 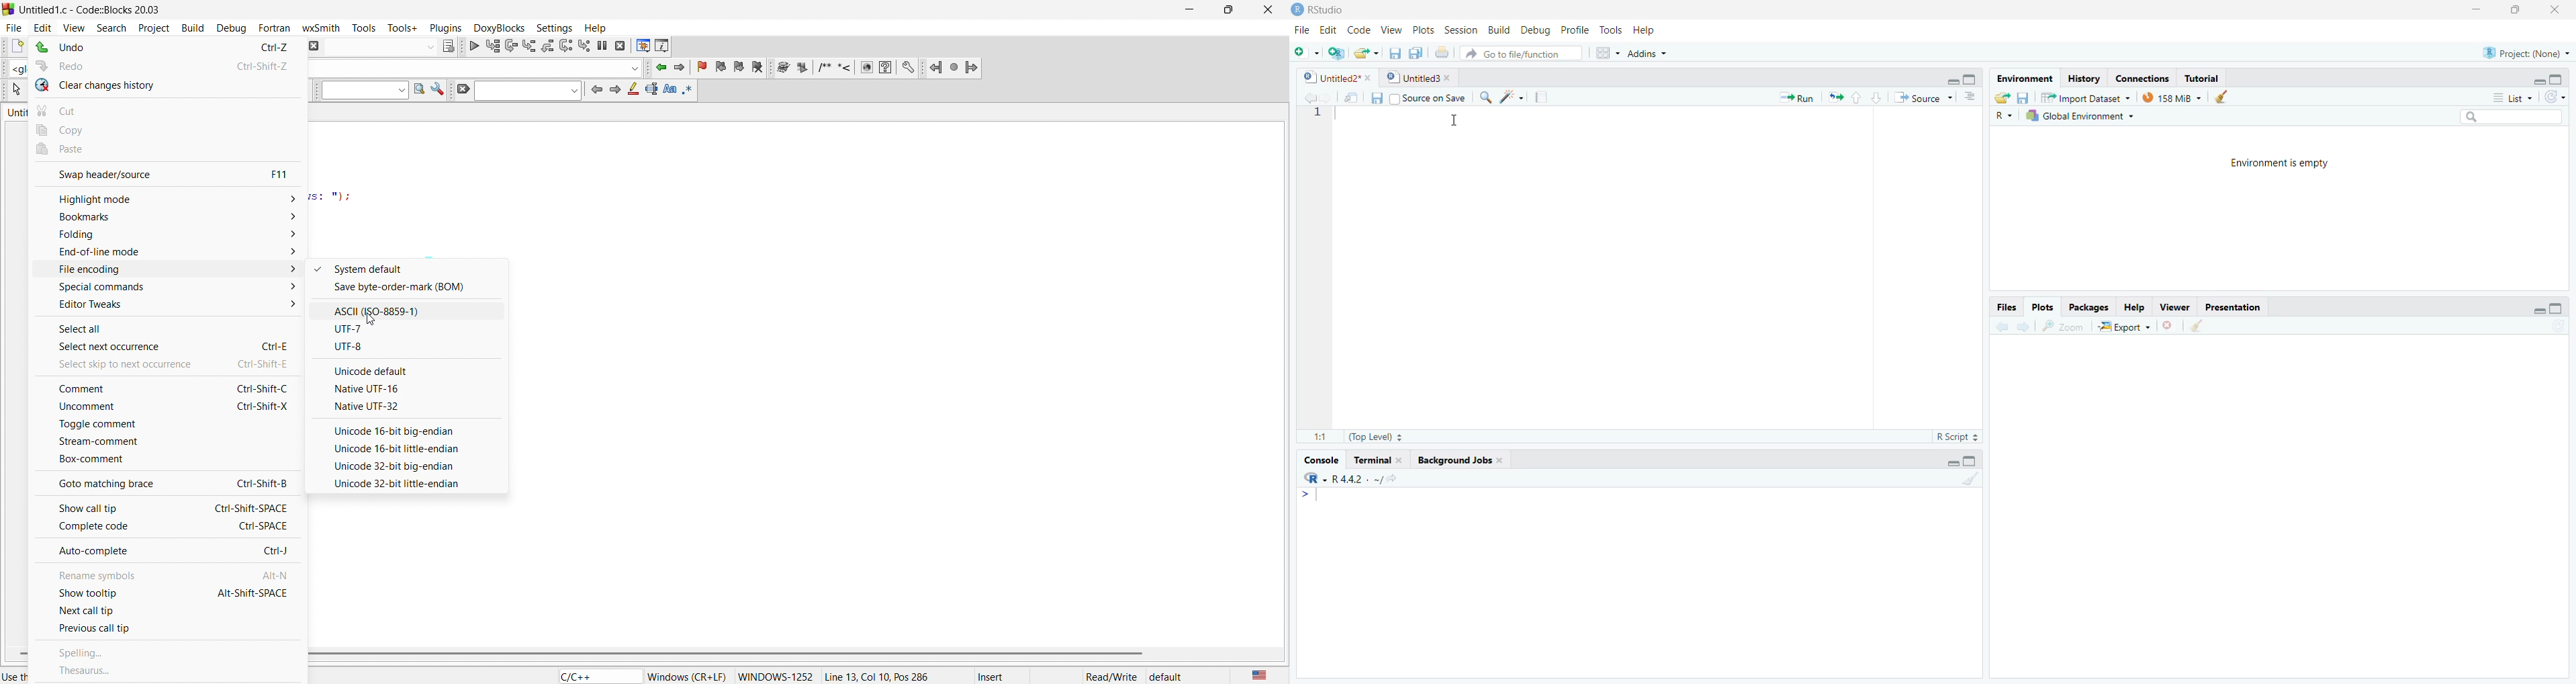 What do you see at coordinates (2000, 97) in the screenshot?
I see `` at bounding box center [2000, 97].